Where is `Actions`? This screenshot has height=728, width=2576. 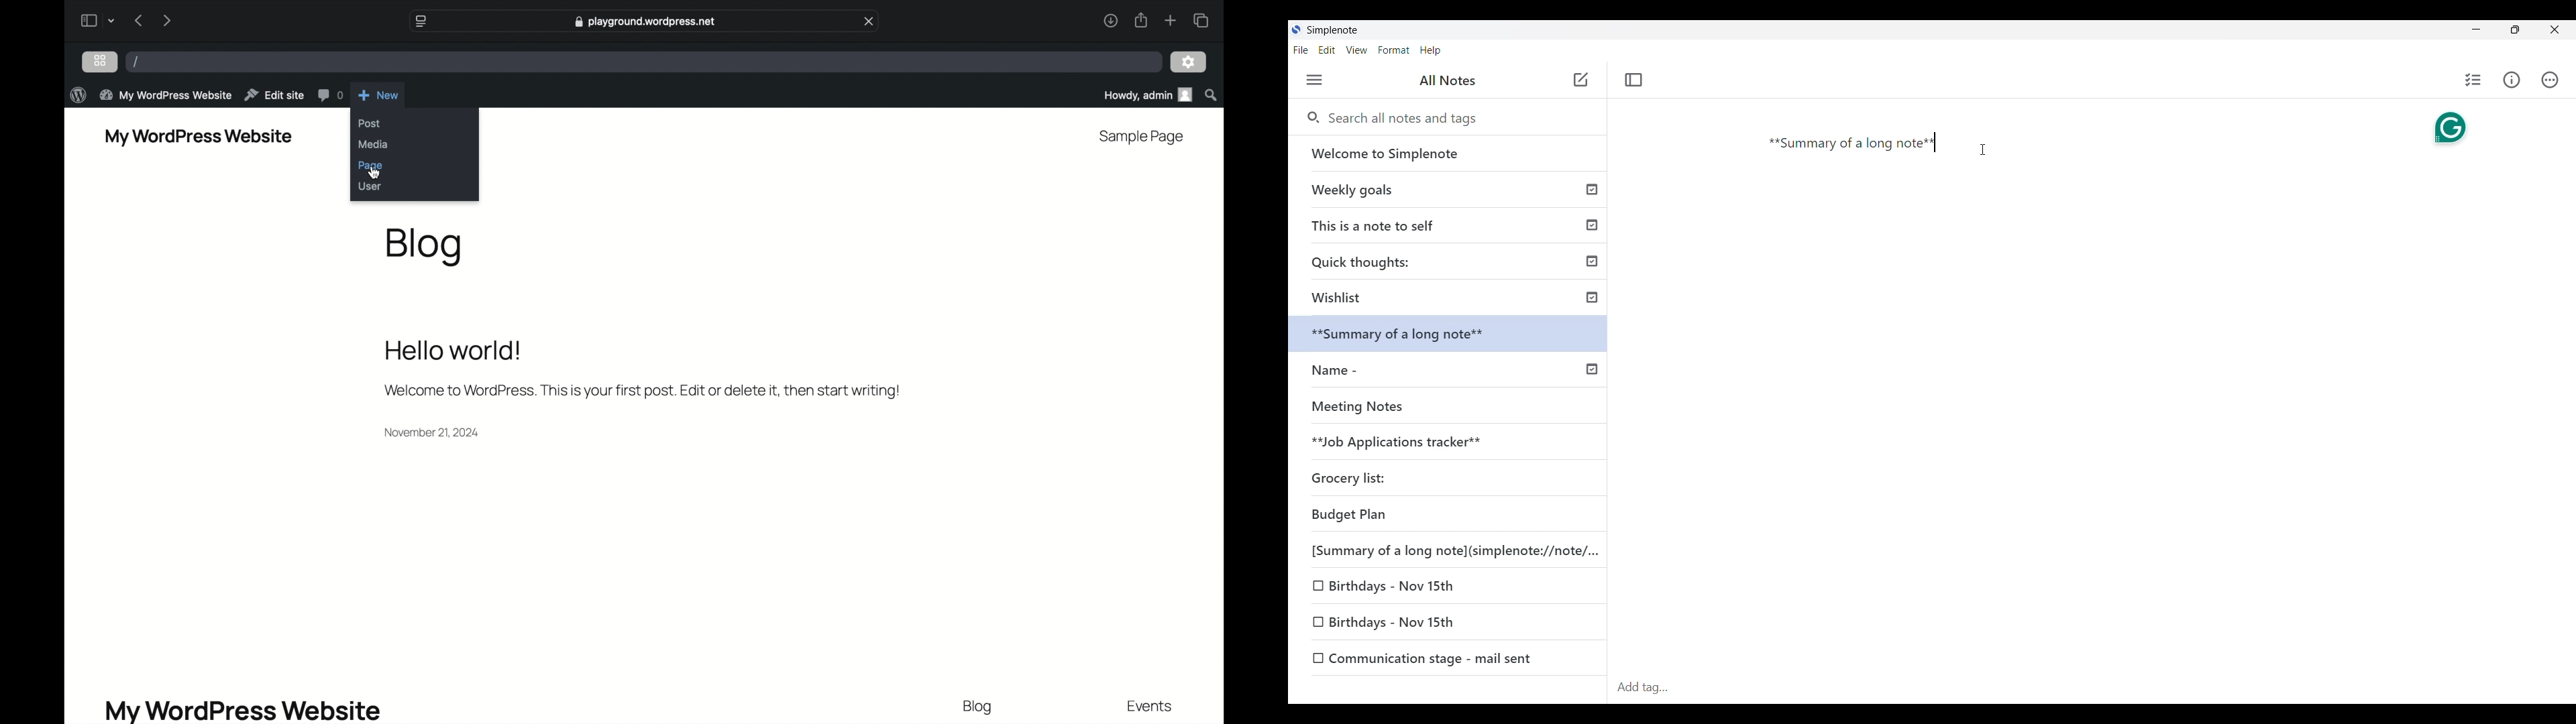
Actions is located at coordinates (2551, 80).